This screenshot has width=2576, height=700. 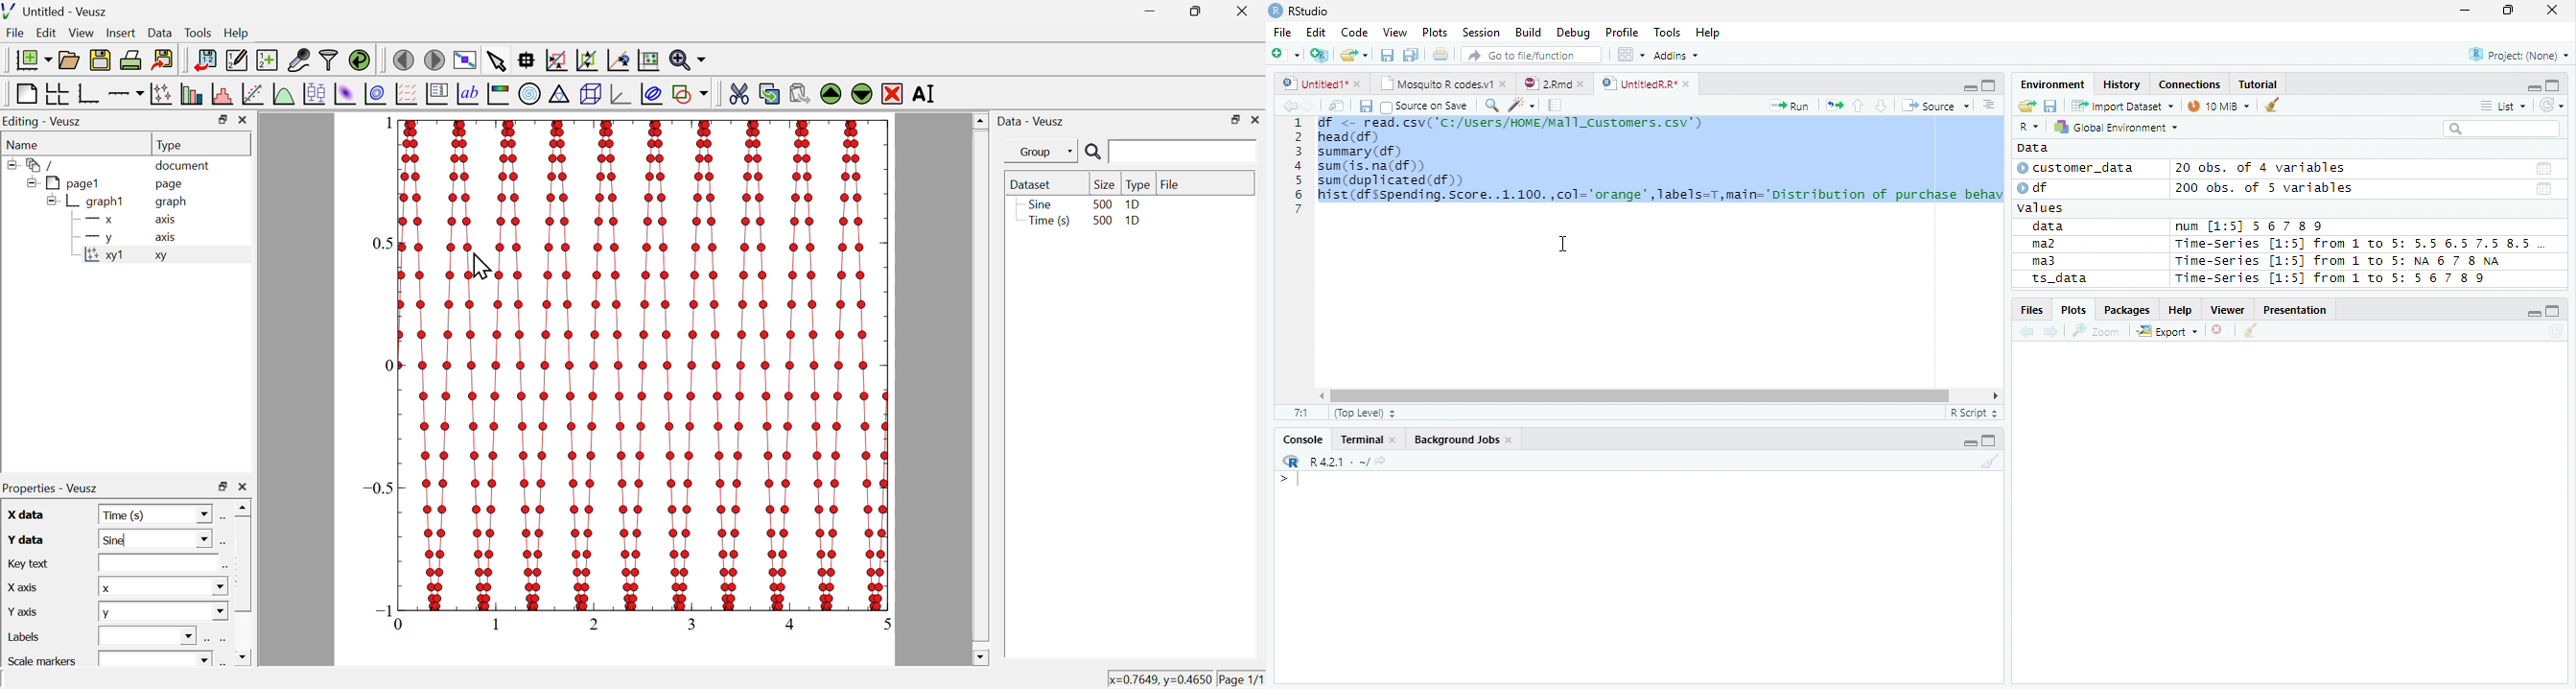 I want to click on close, so click(x=244, y=121).